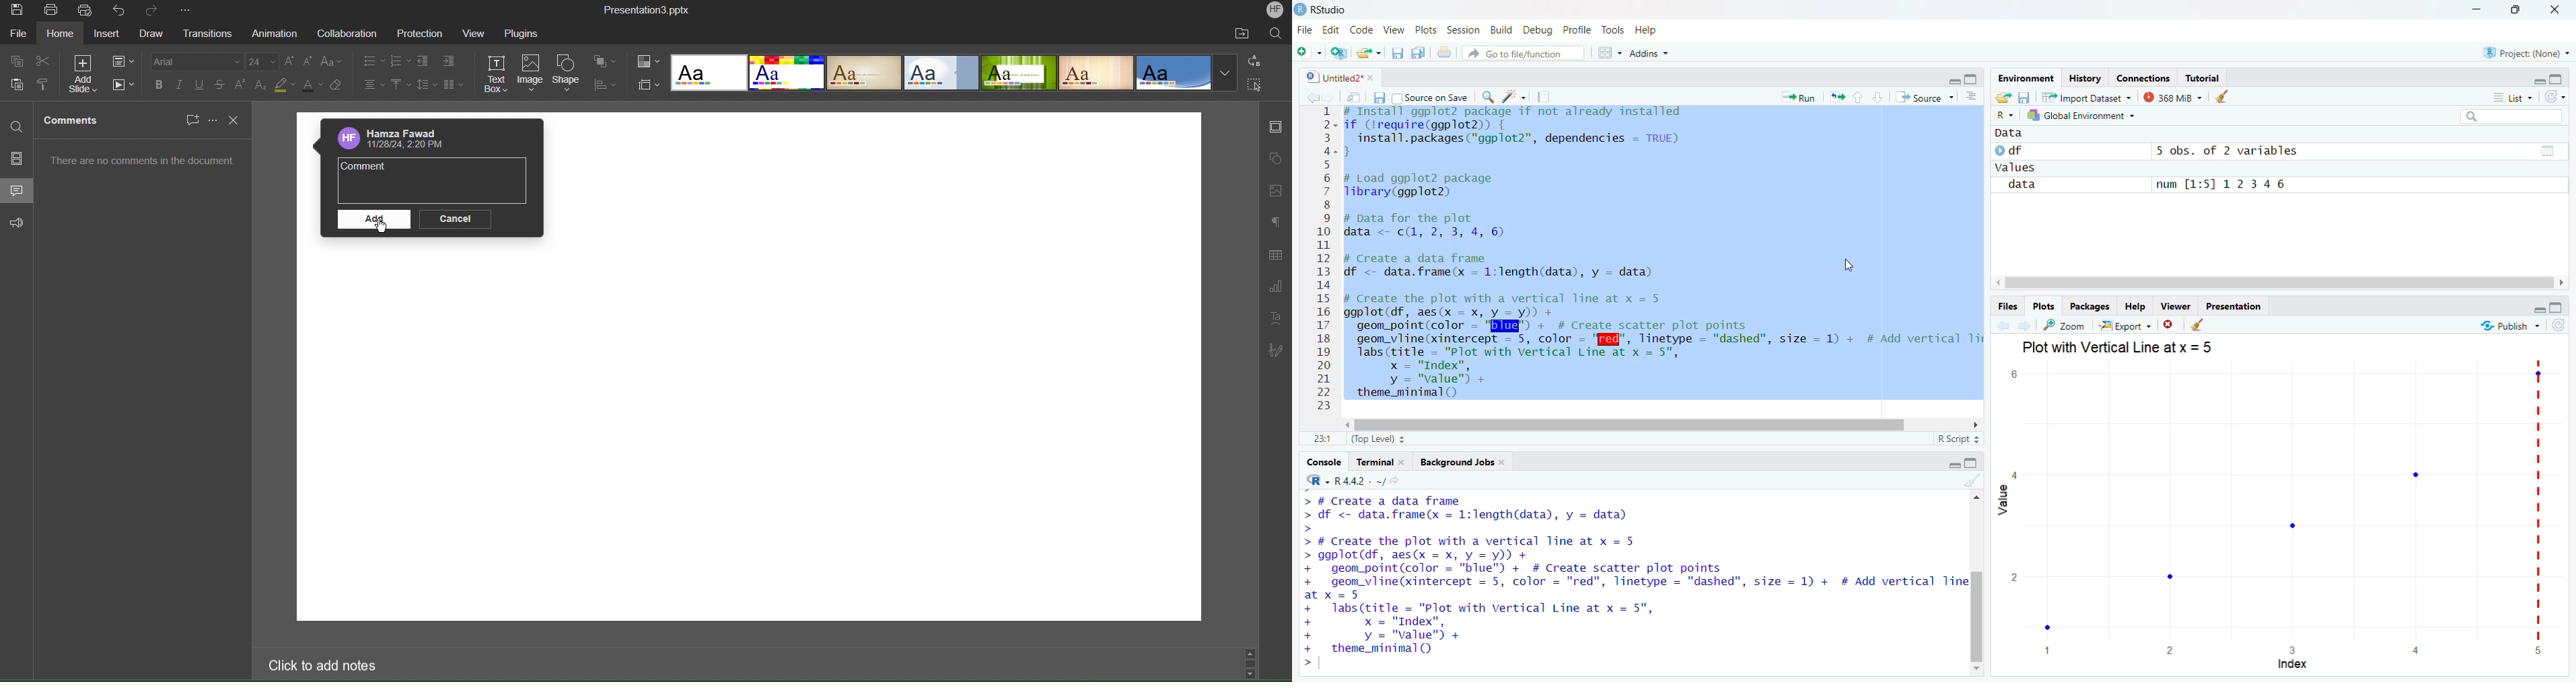 Image resolution: width=2576 pixels, height=700 pixels. Describe the element at coordinates (1382, 98) in the screenshot. I see `files` at that location.